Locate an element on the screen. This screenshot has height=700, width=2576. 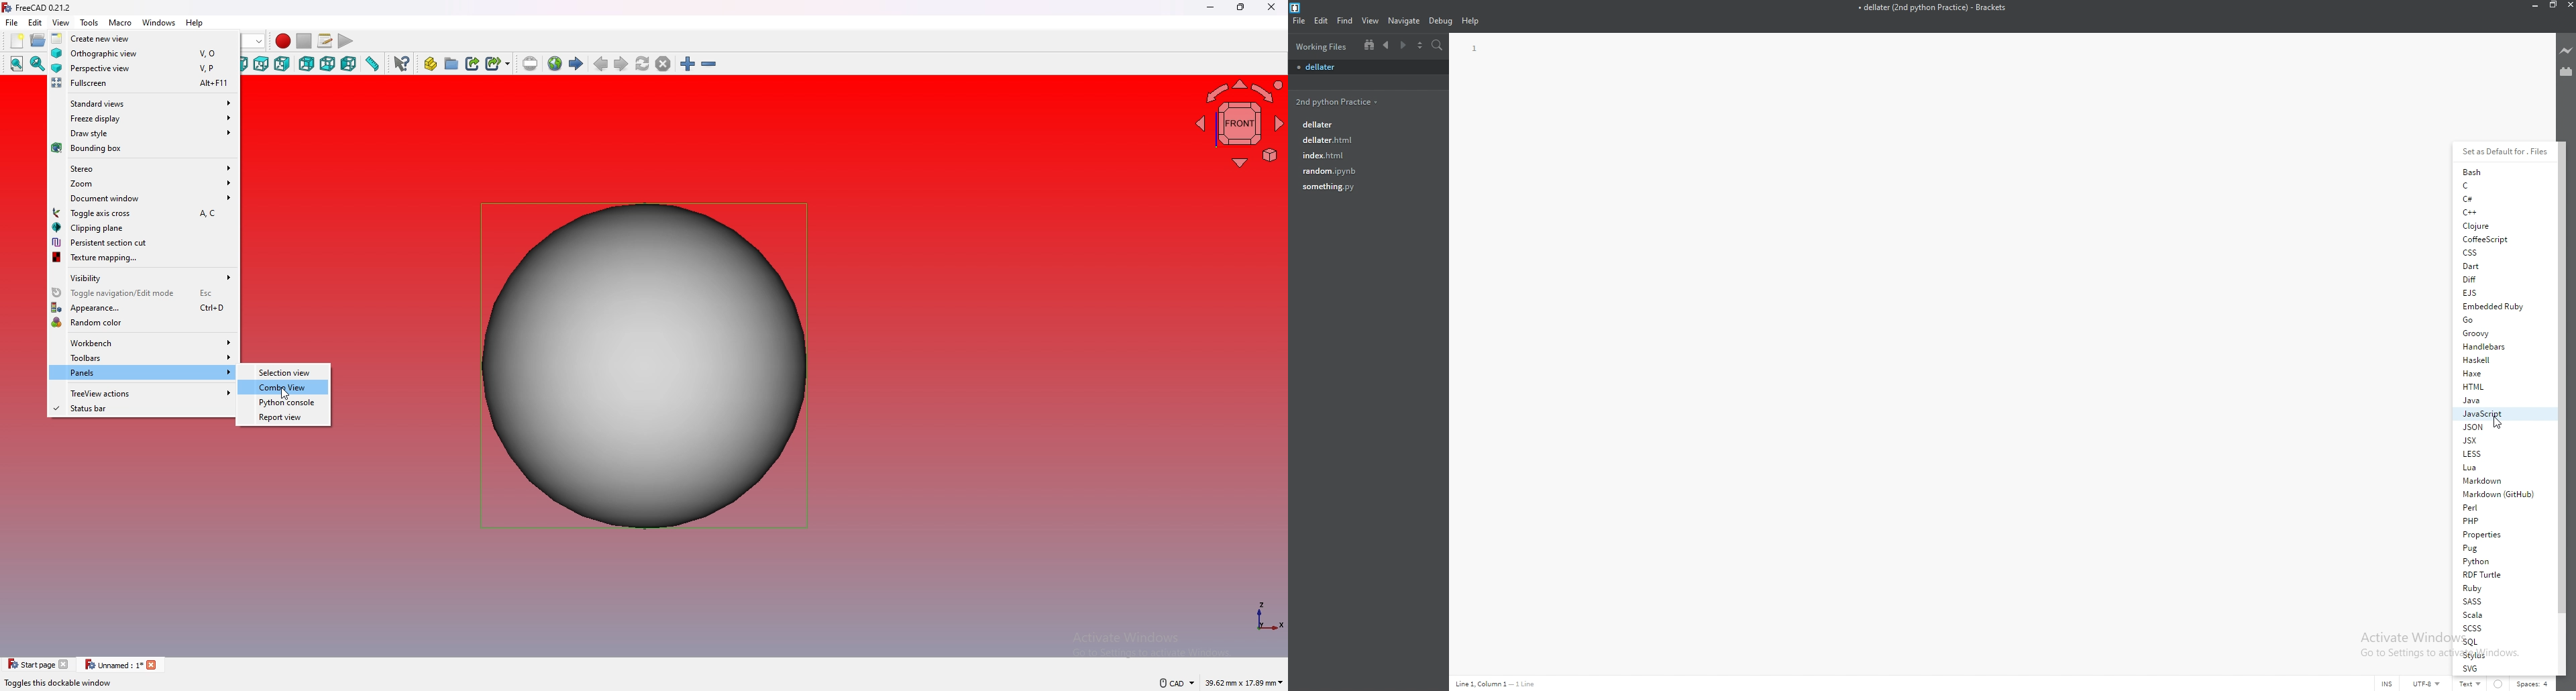
file is located at coordinates (1299, 20).